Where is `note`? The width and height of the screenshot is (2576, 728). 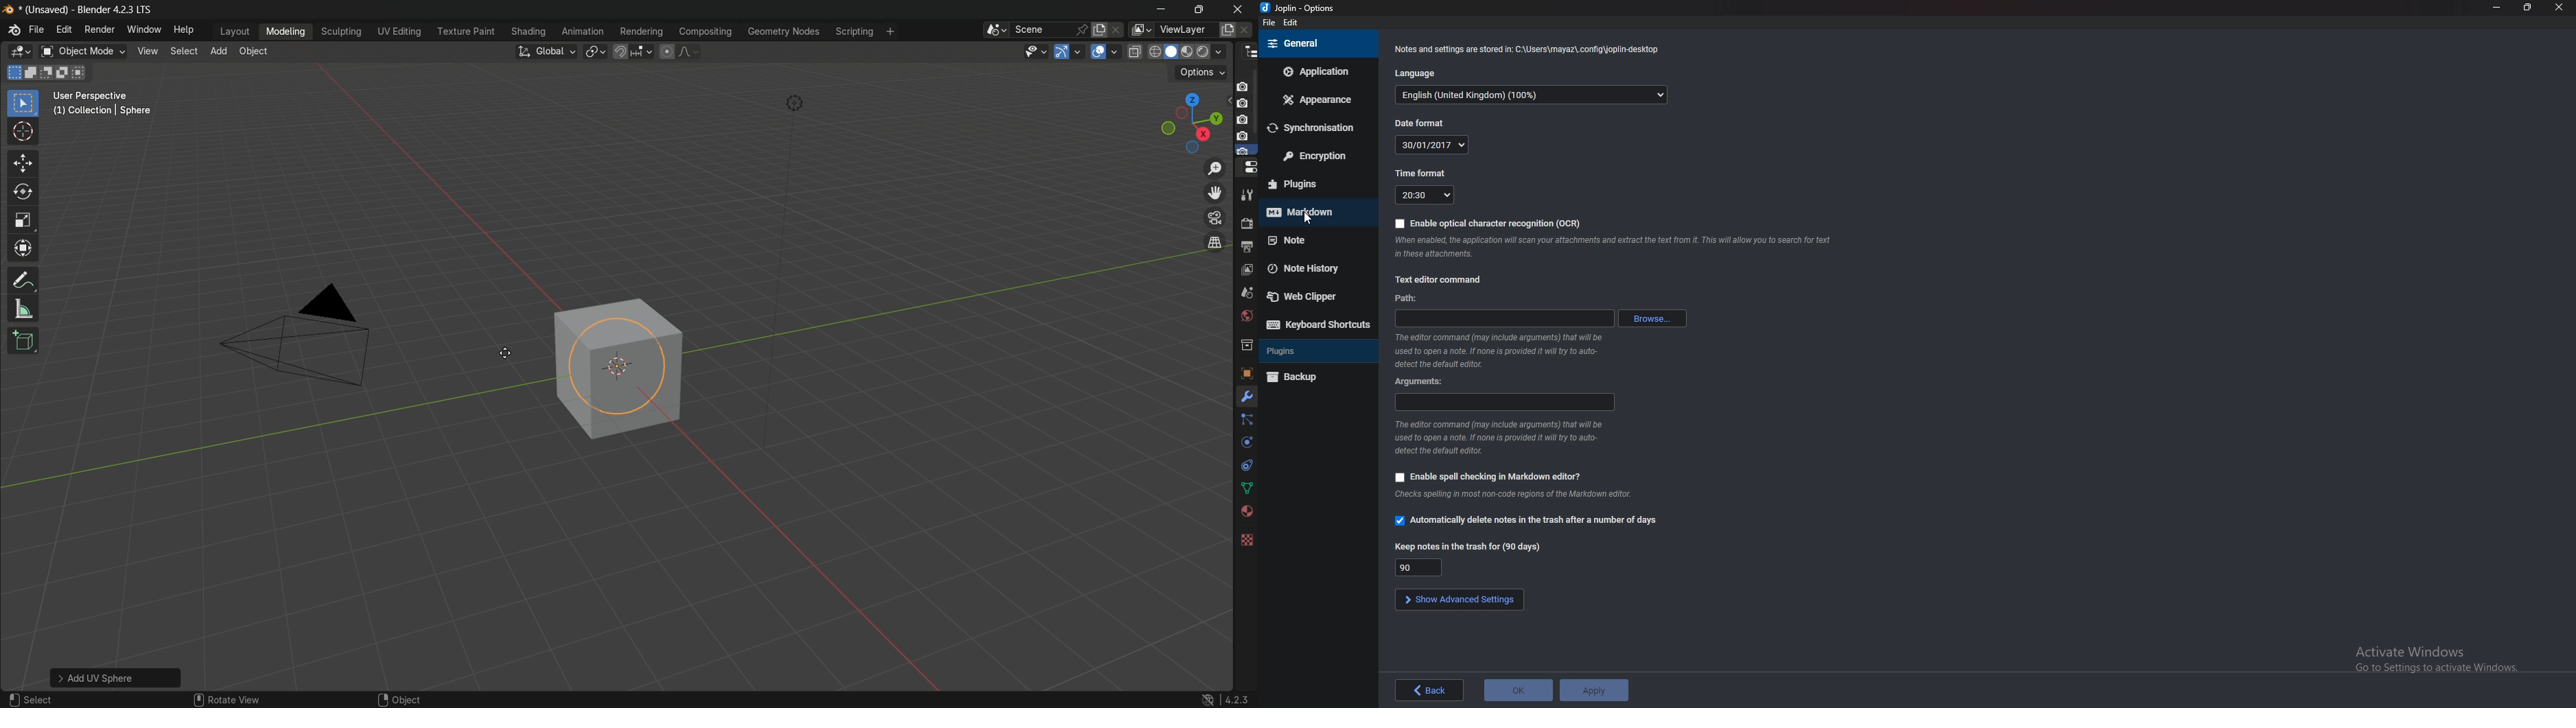 note is located at coordinates (1315, 239).